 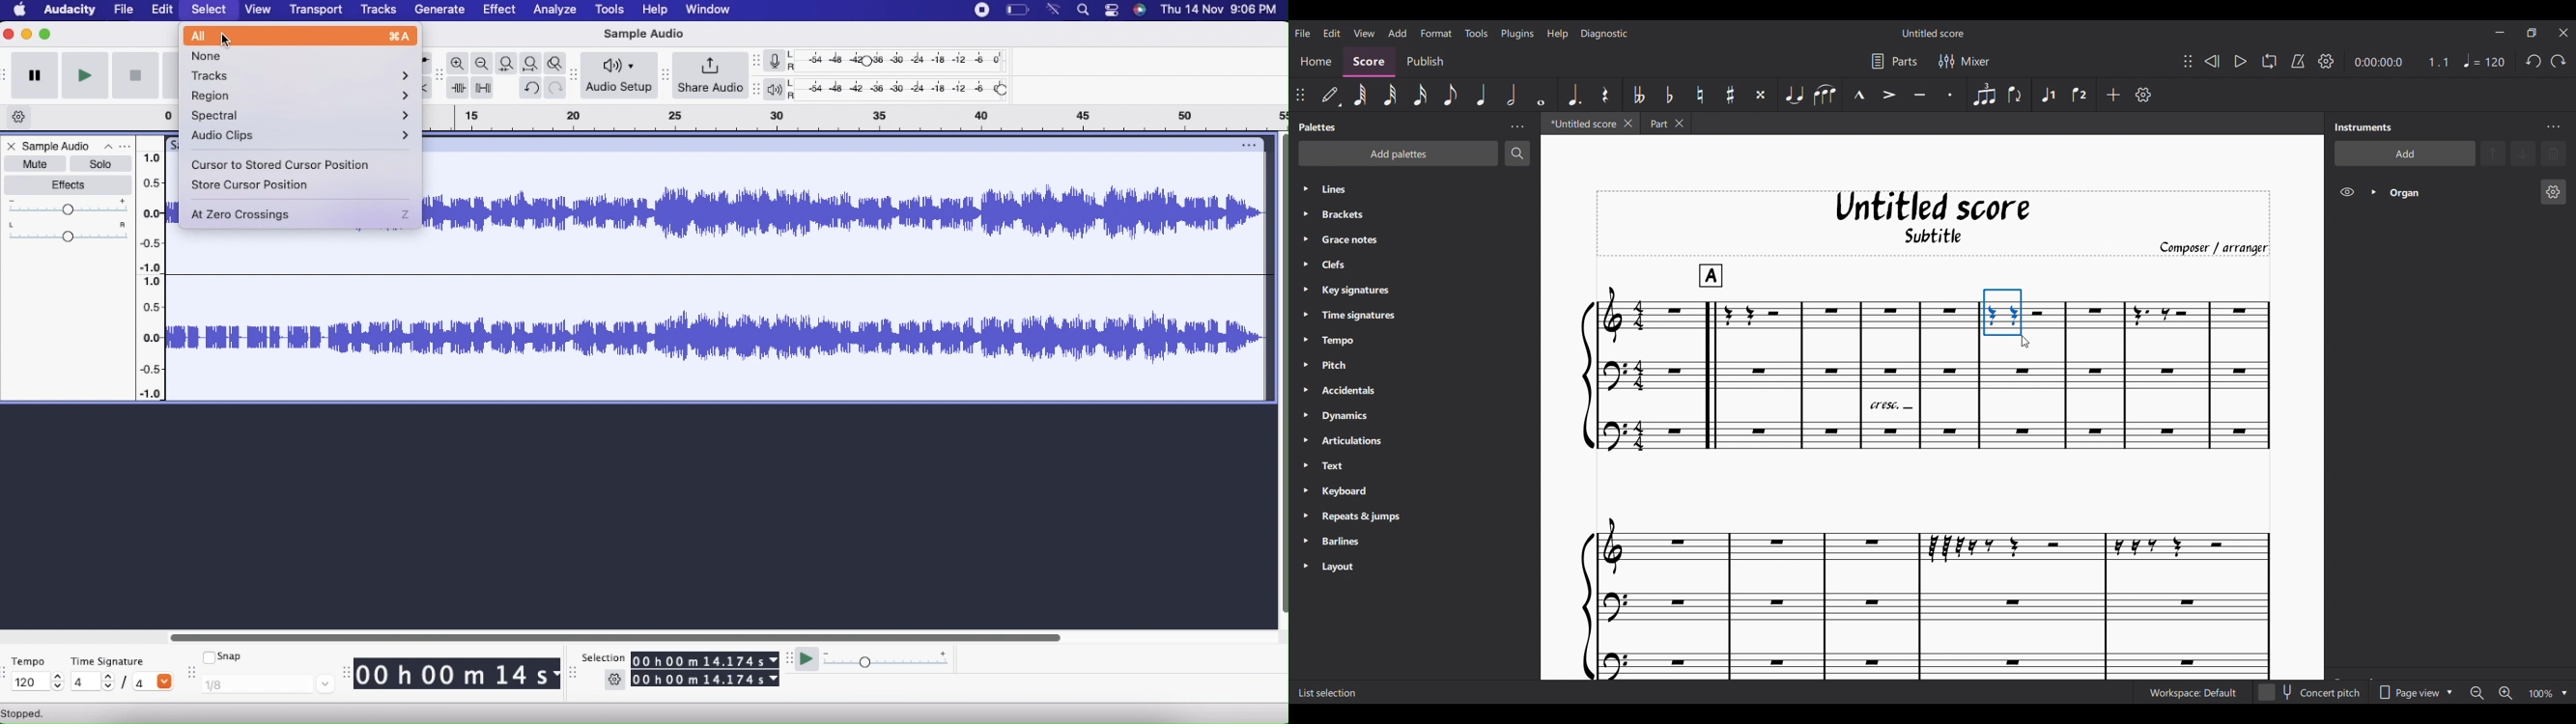 I want to click on Tuplet, so click(x=1985, y=95).